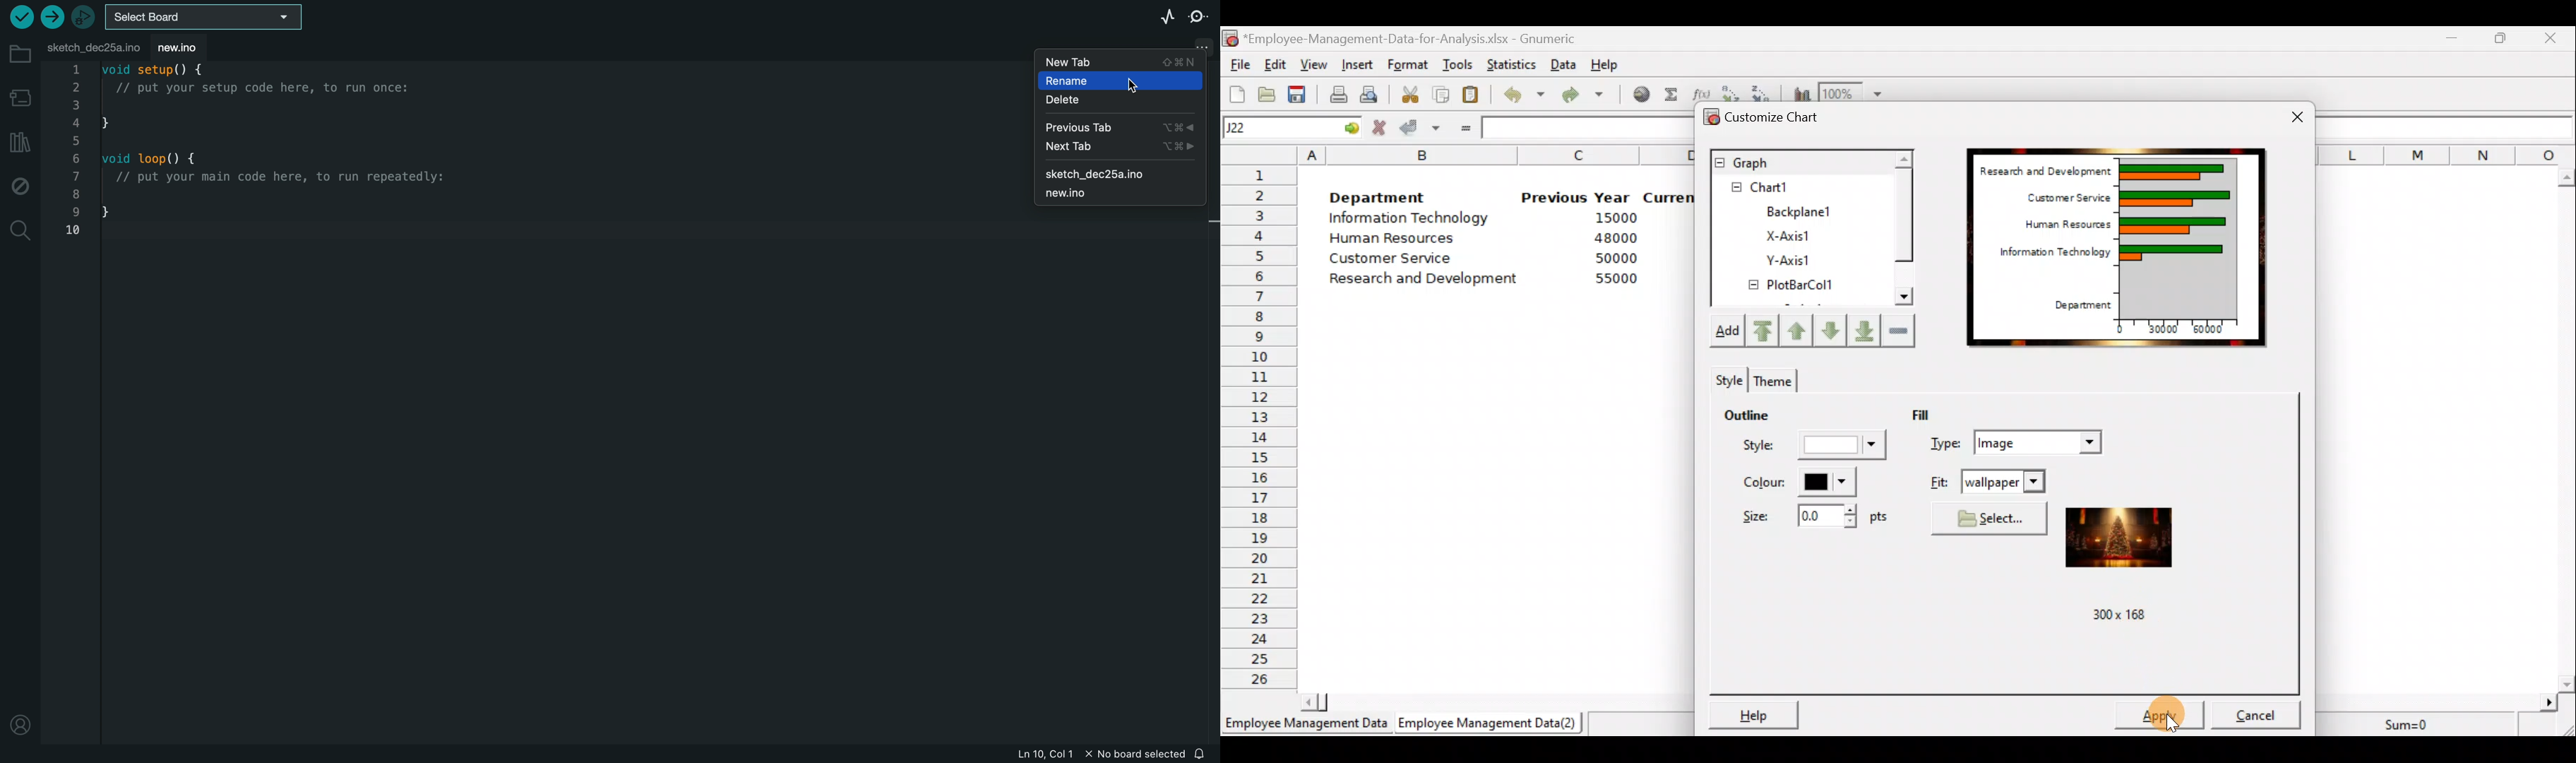  I want to click on Theme, so click(1776, 378).